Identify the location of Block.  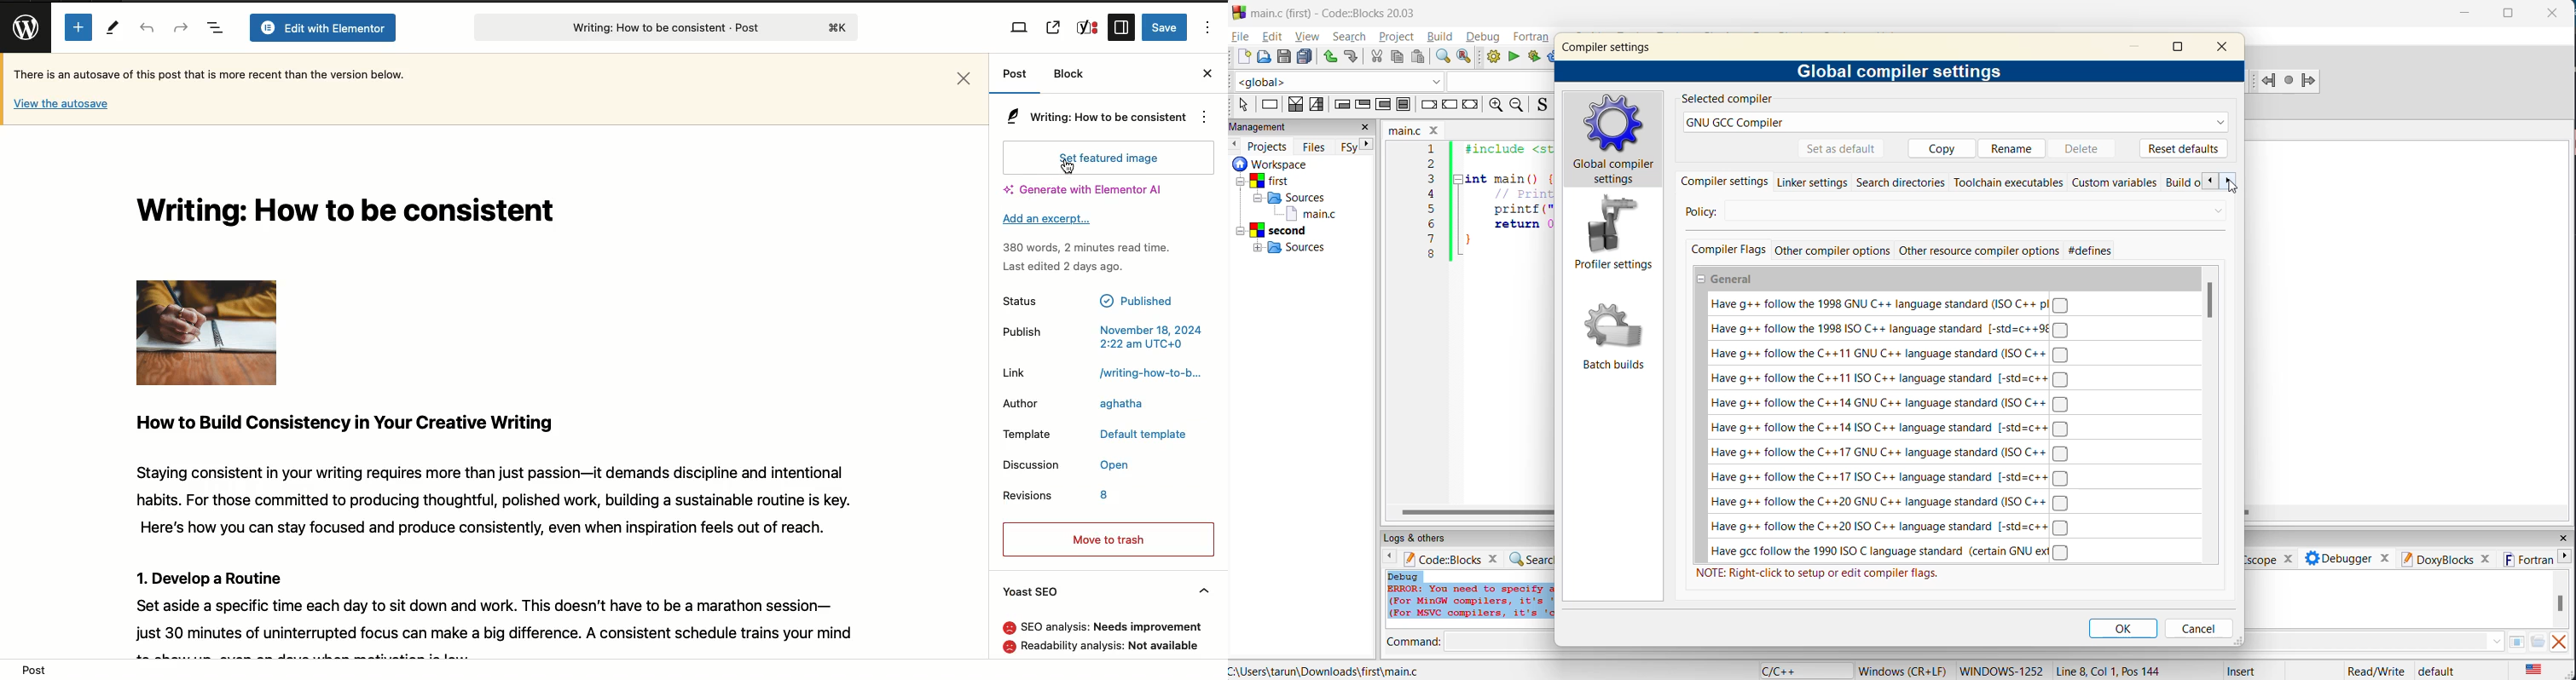
(1068, 74).